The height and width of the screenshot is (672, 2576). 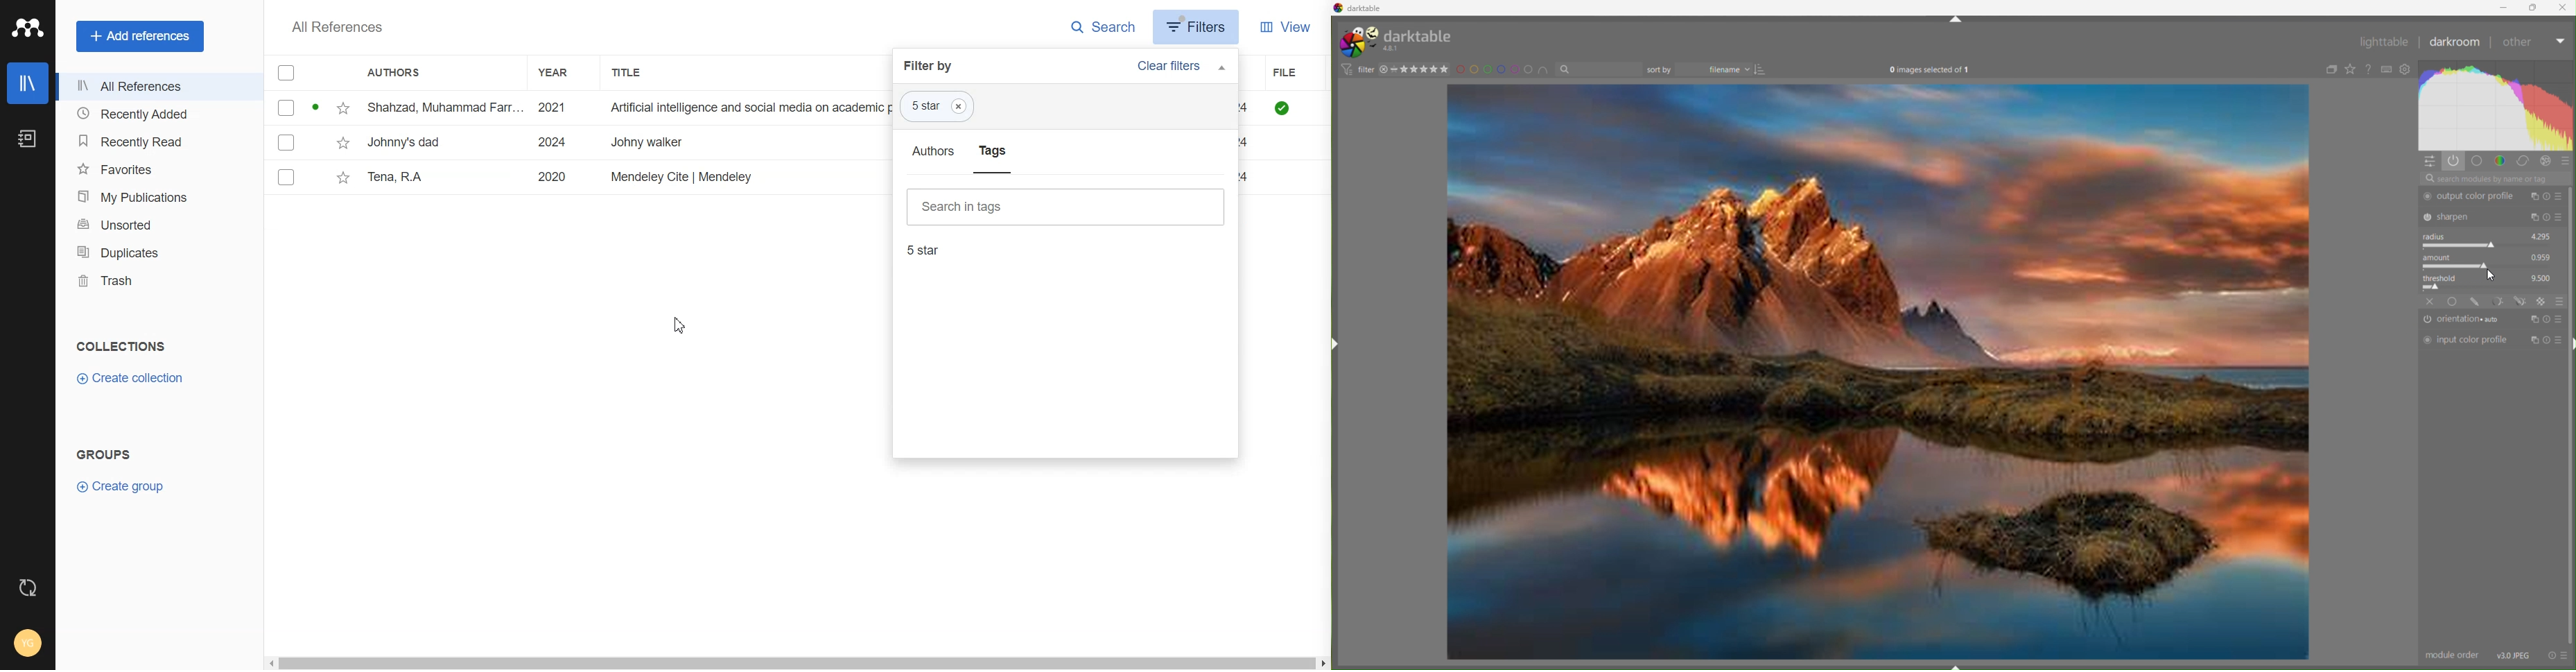 I want to click on Authors, so click(x=401, y=71).